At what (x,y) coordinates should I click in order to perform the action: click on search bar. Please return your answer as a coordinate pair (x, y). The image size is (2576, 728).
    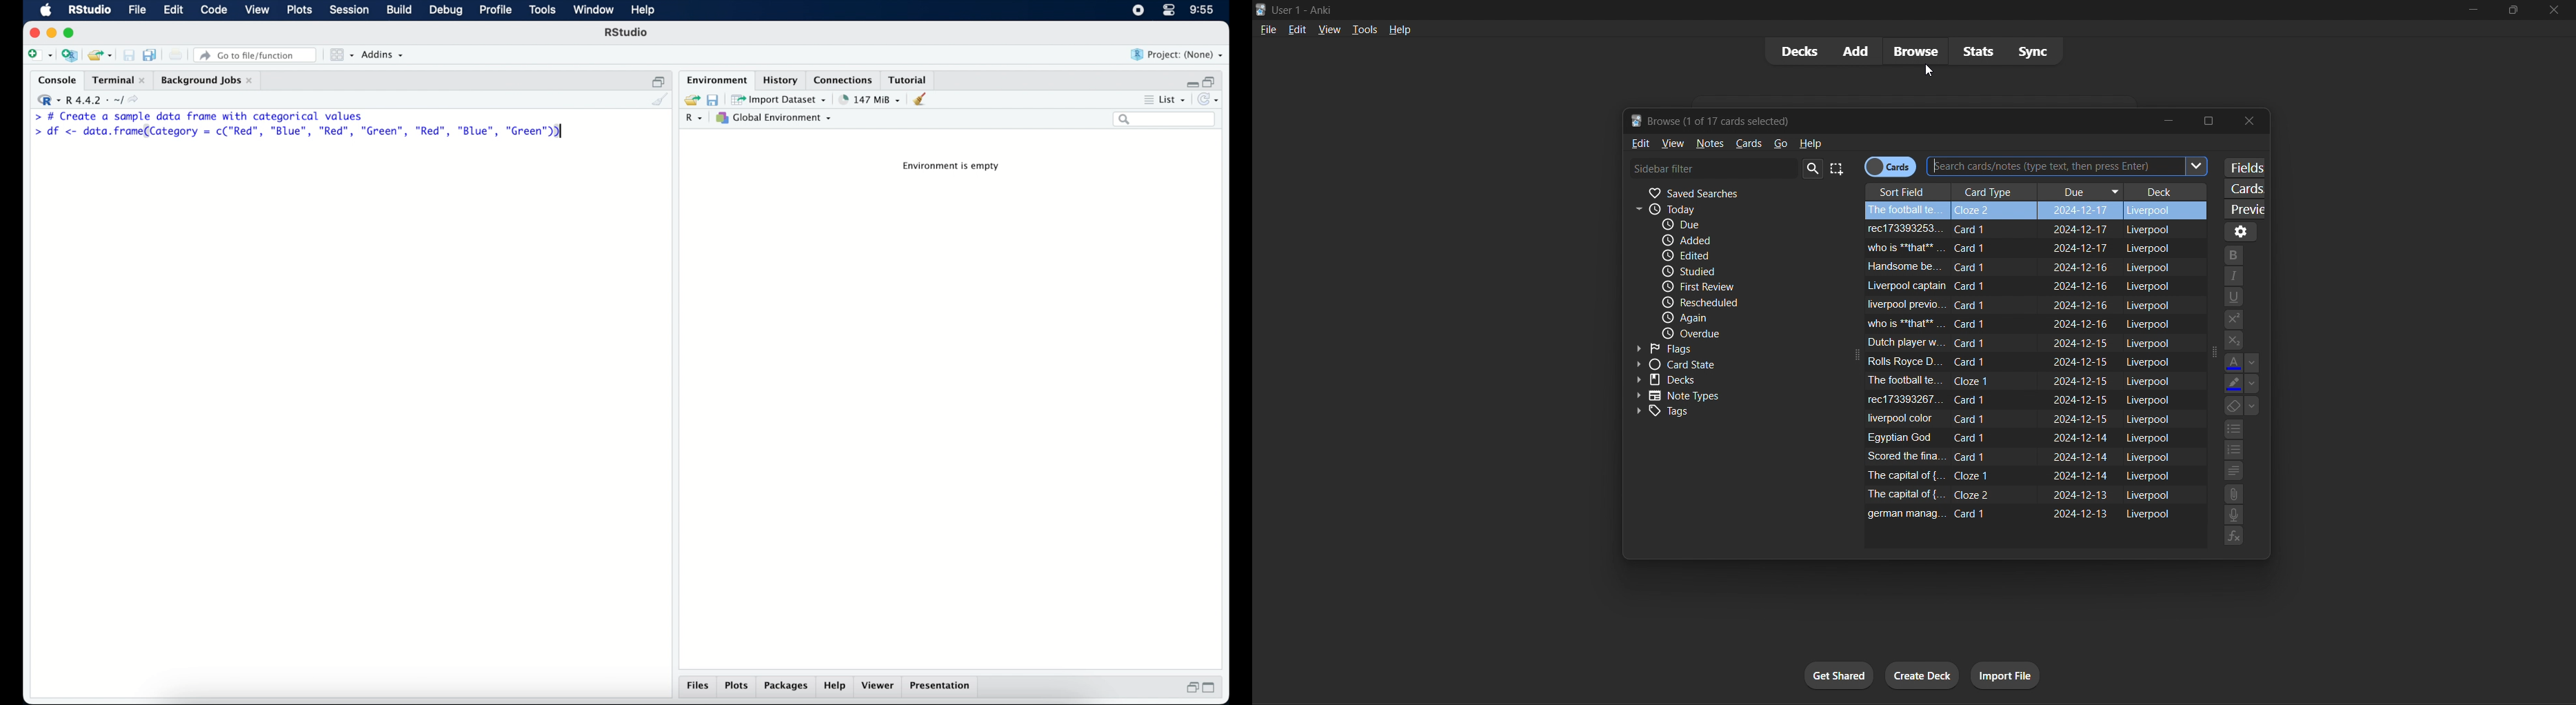
    Looking at the image, I should click on (1166, 121).